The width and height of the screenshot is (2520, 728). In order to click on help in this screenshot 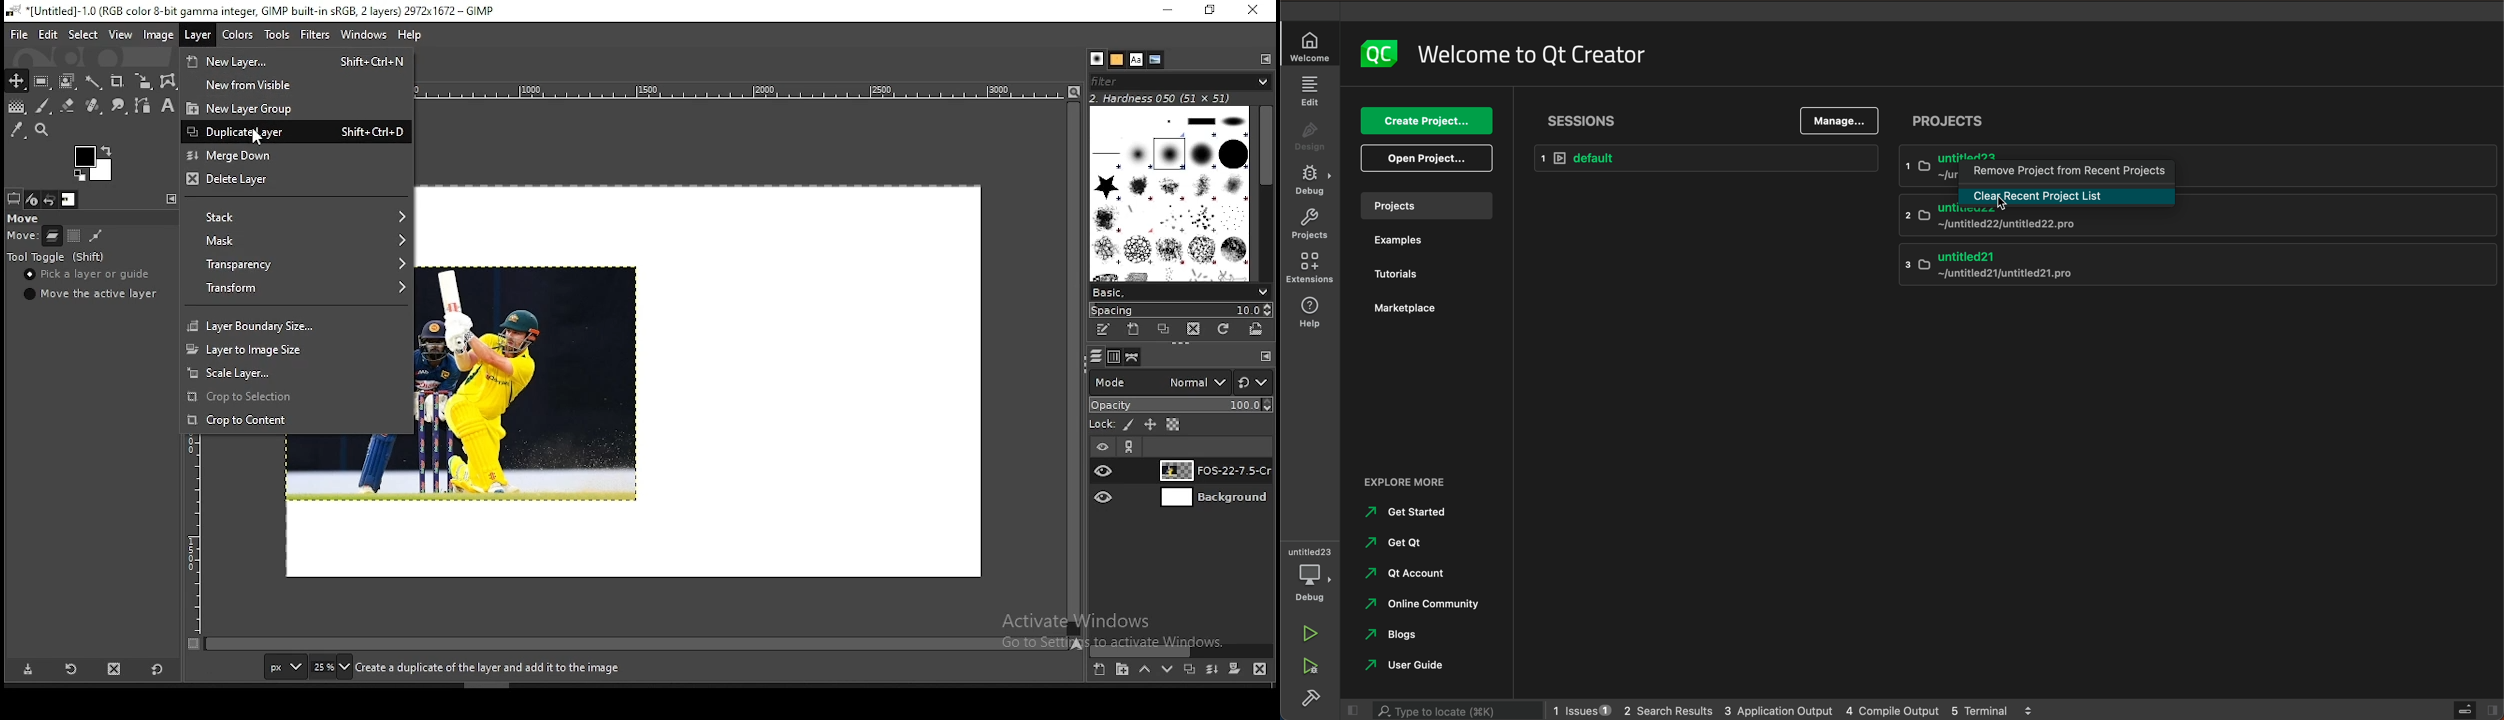, I will do `click(410, 37)`.